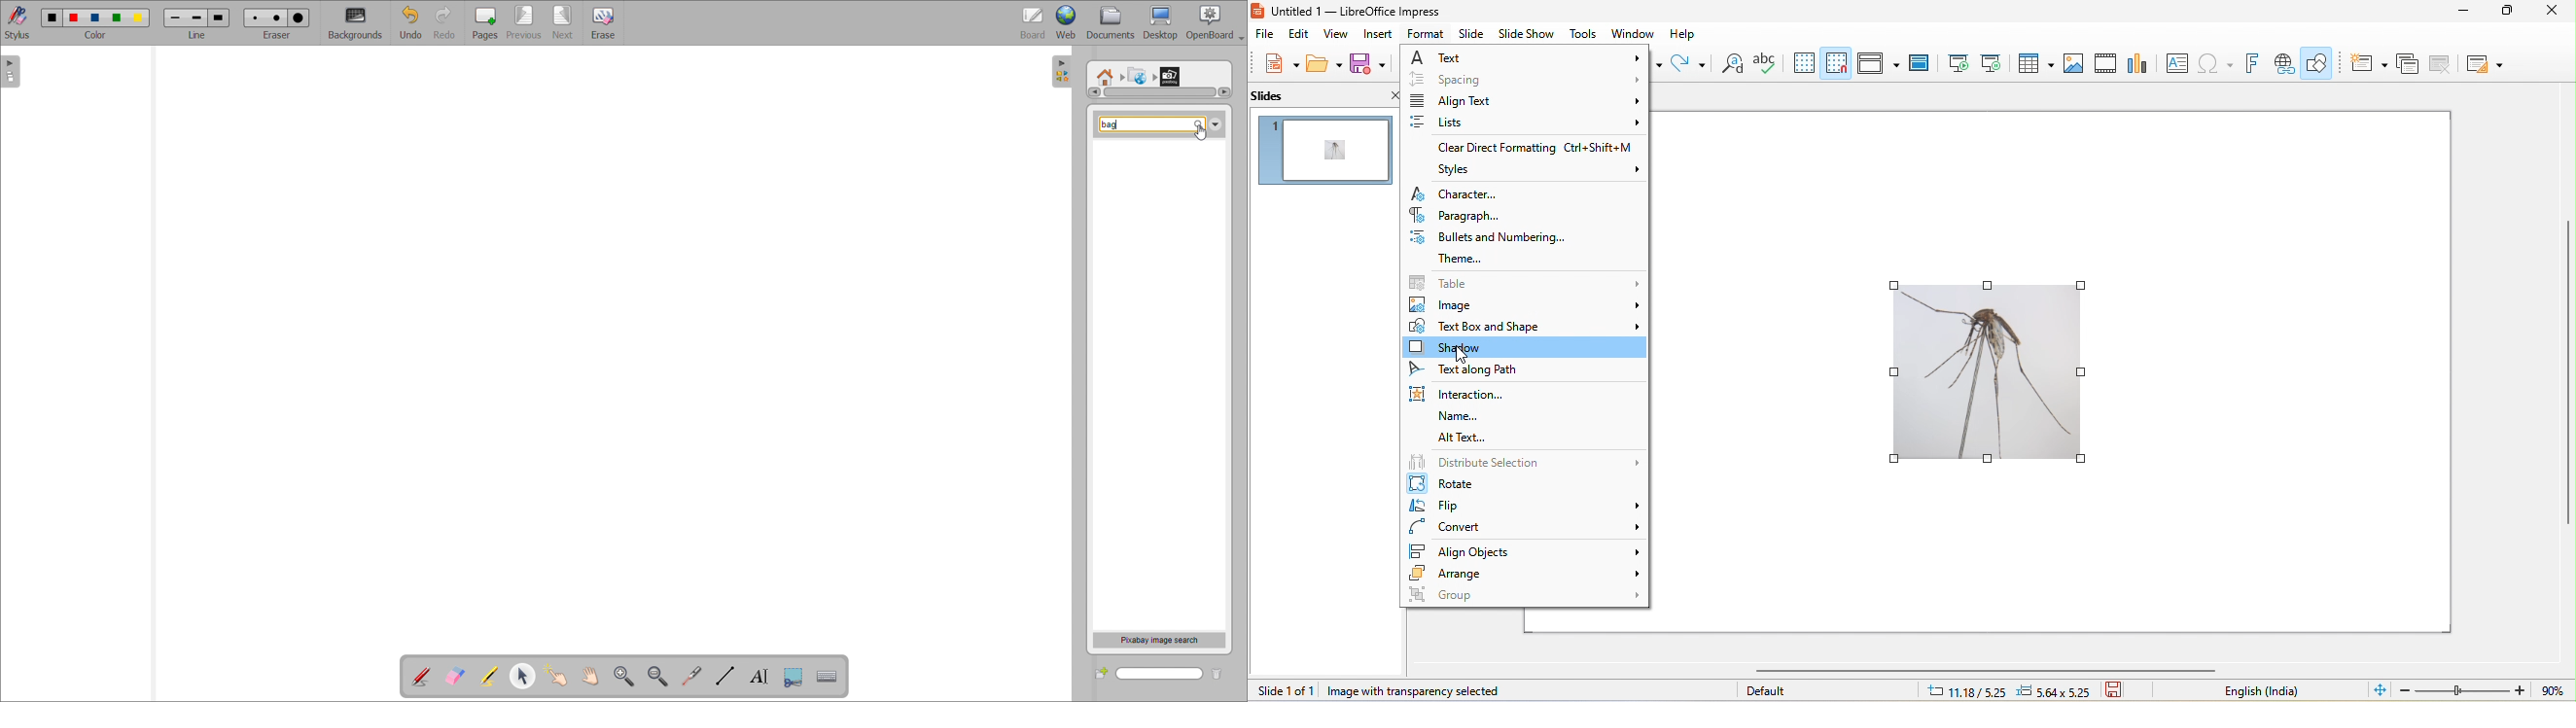 This screenshot has width=2576, height=728. What do you see at coordinates (2284, 65) in the screenshot?
I see `insert hyperlink` at bounding box center [2284, 65].